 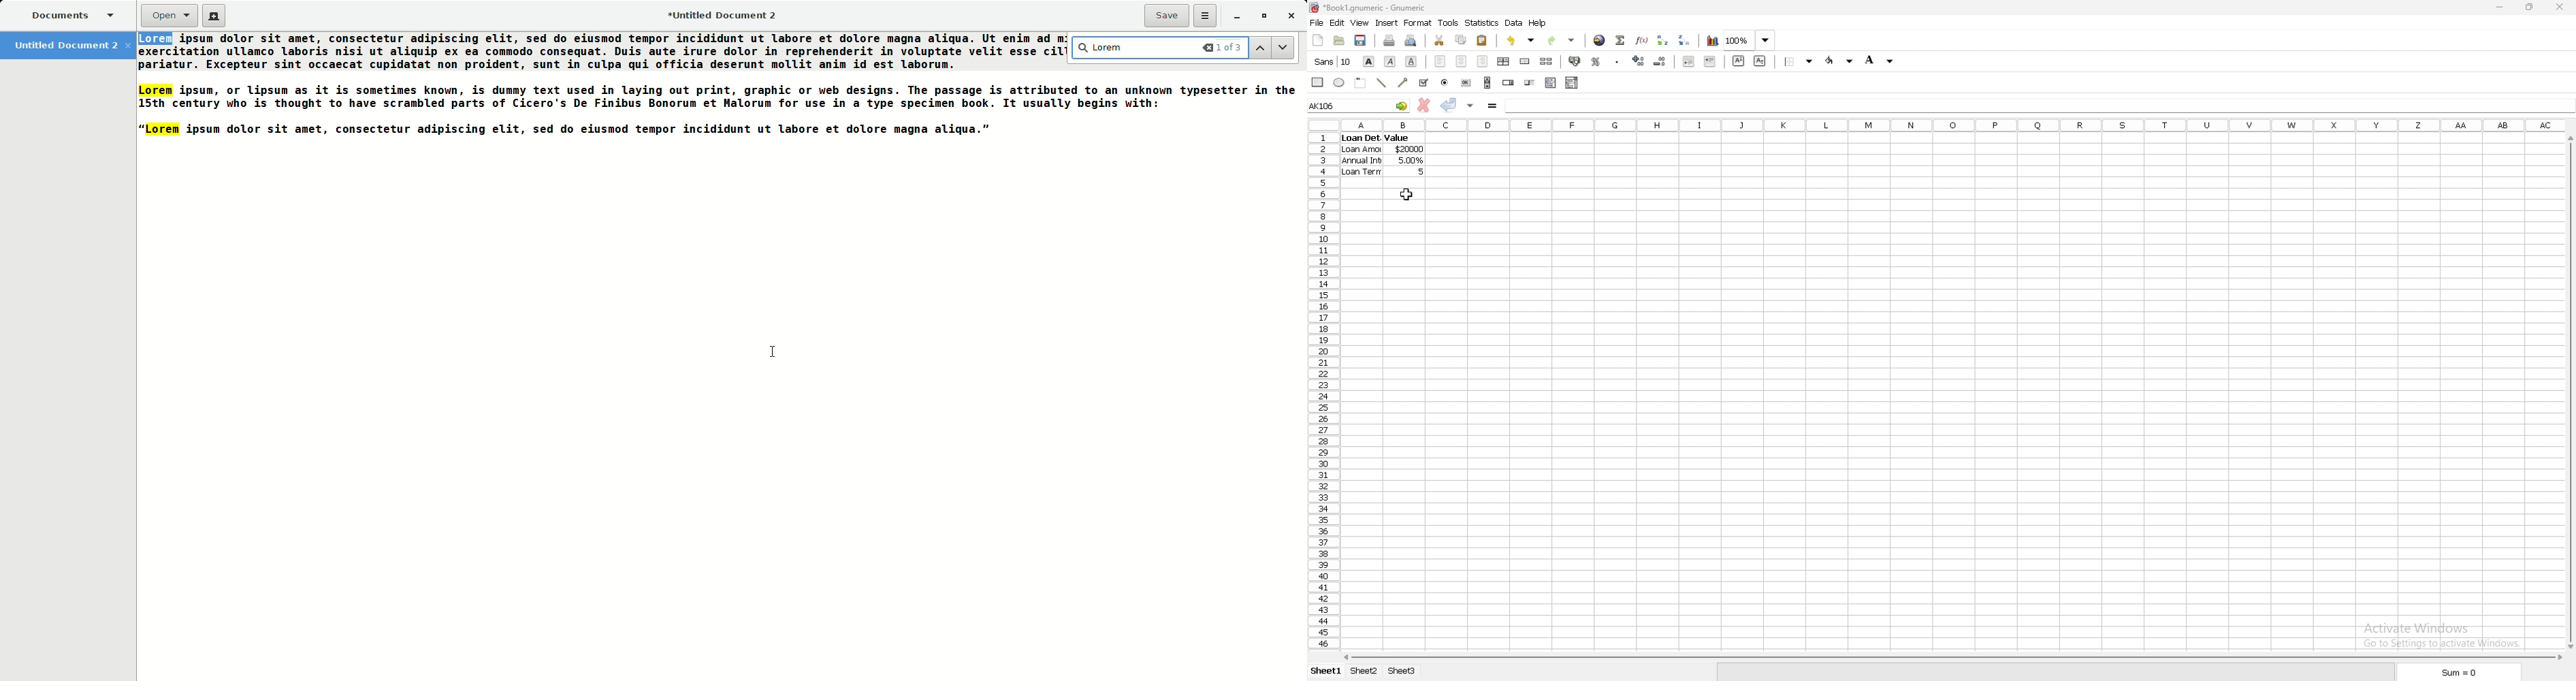 I want to click on slider, so click(x=1530, y=83).